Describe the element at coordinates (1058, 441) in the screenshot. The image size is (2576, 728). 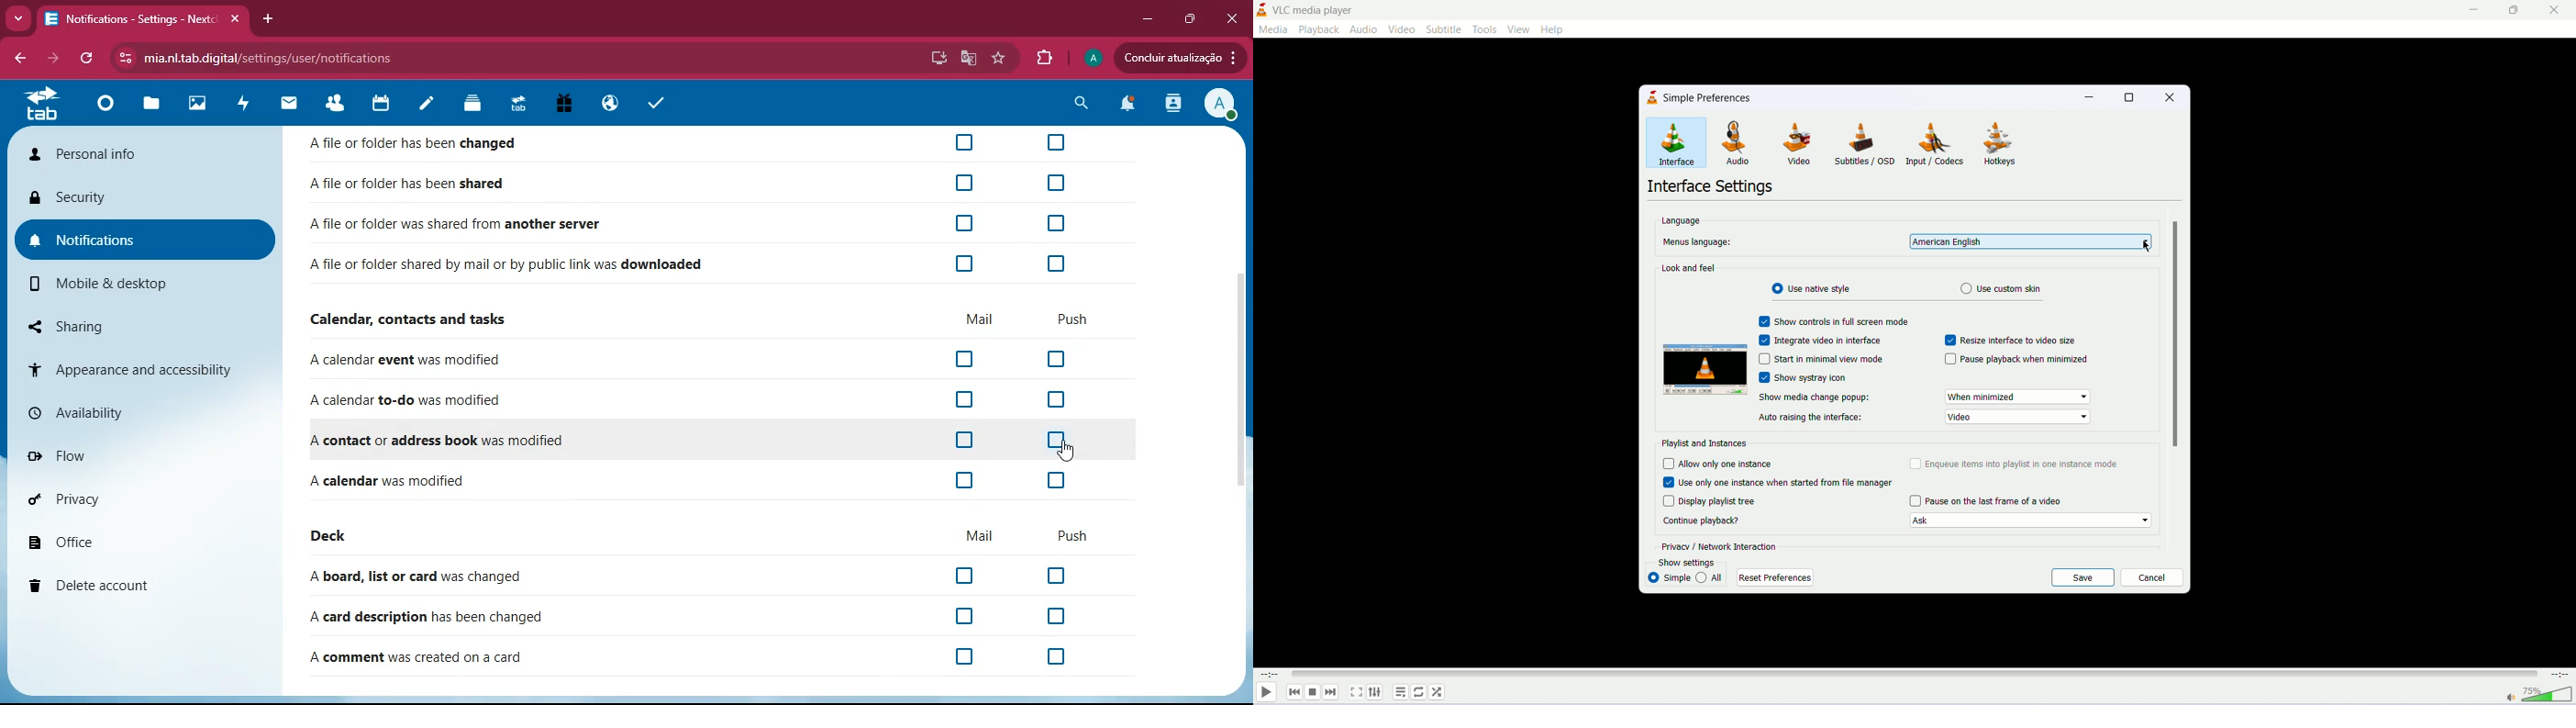
I see `off` at that location.